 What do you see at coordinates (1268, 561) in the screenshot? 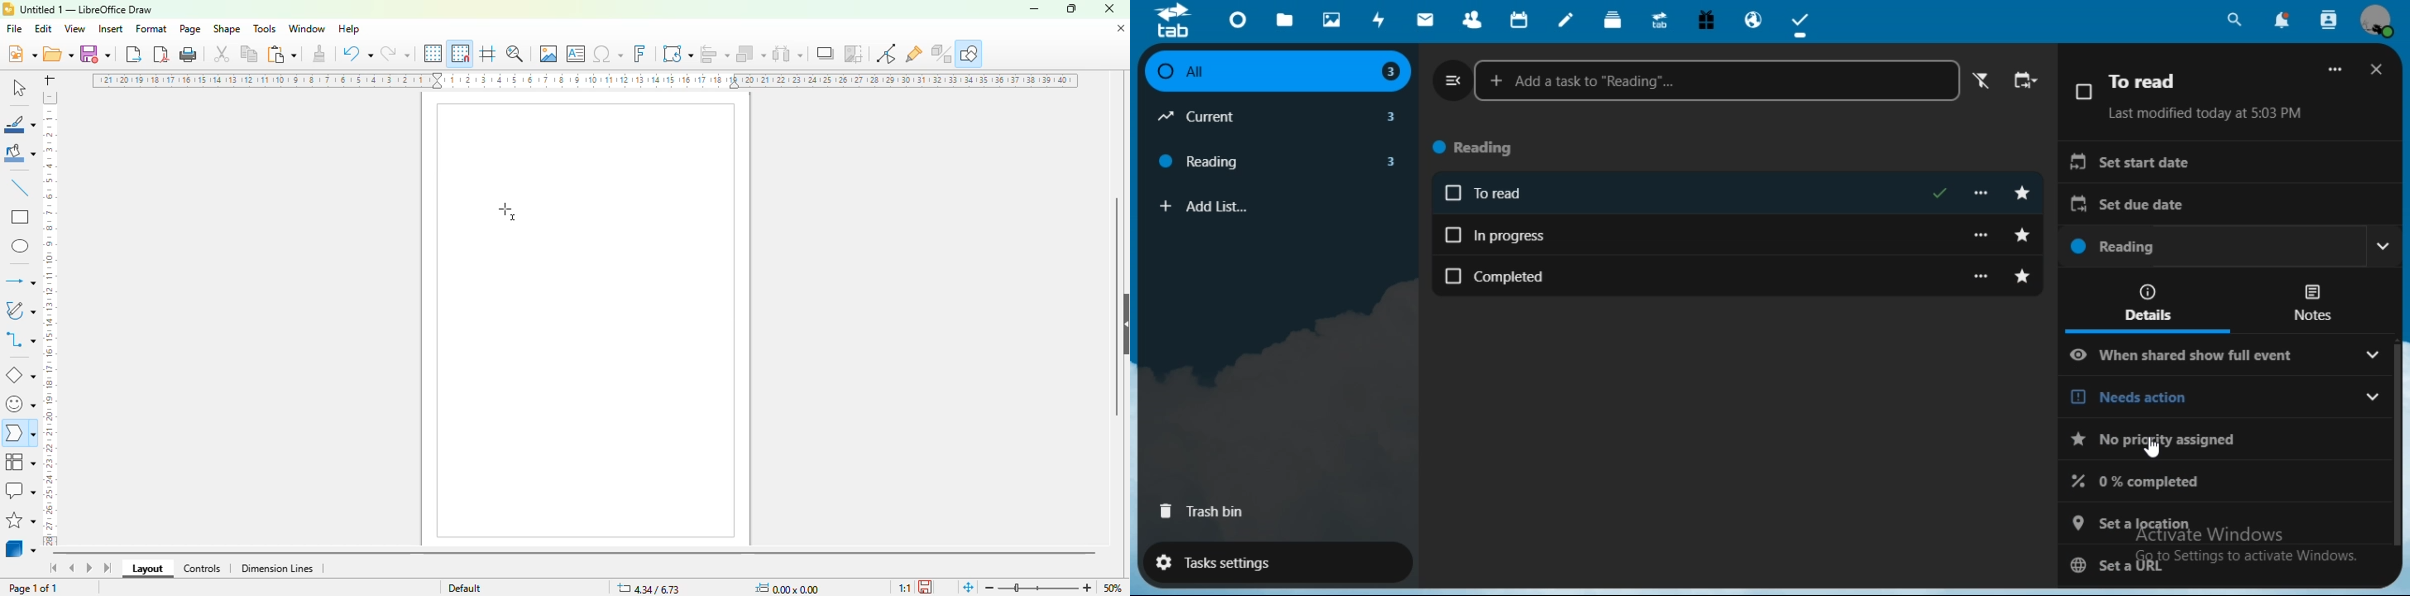
I see `tasks settings` at bounding box center [1268, 561].